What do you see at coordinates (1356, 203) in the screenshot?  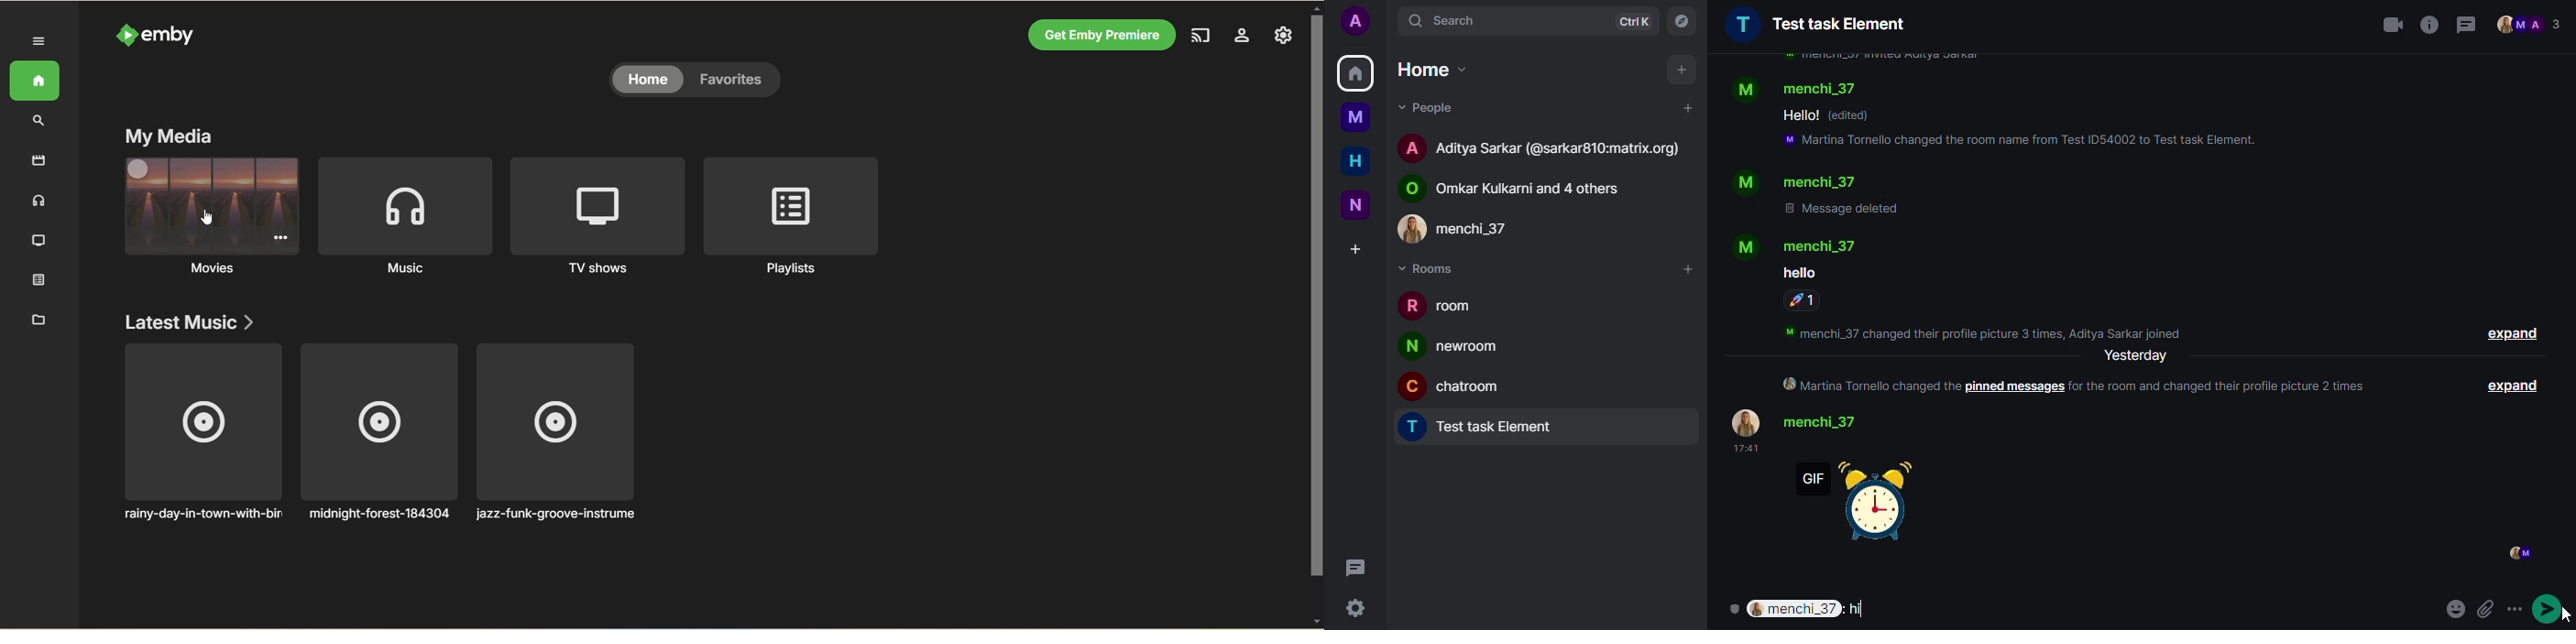 I see `new` at bounding box center [1356, 203].